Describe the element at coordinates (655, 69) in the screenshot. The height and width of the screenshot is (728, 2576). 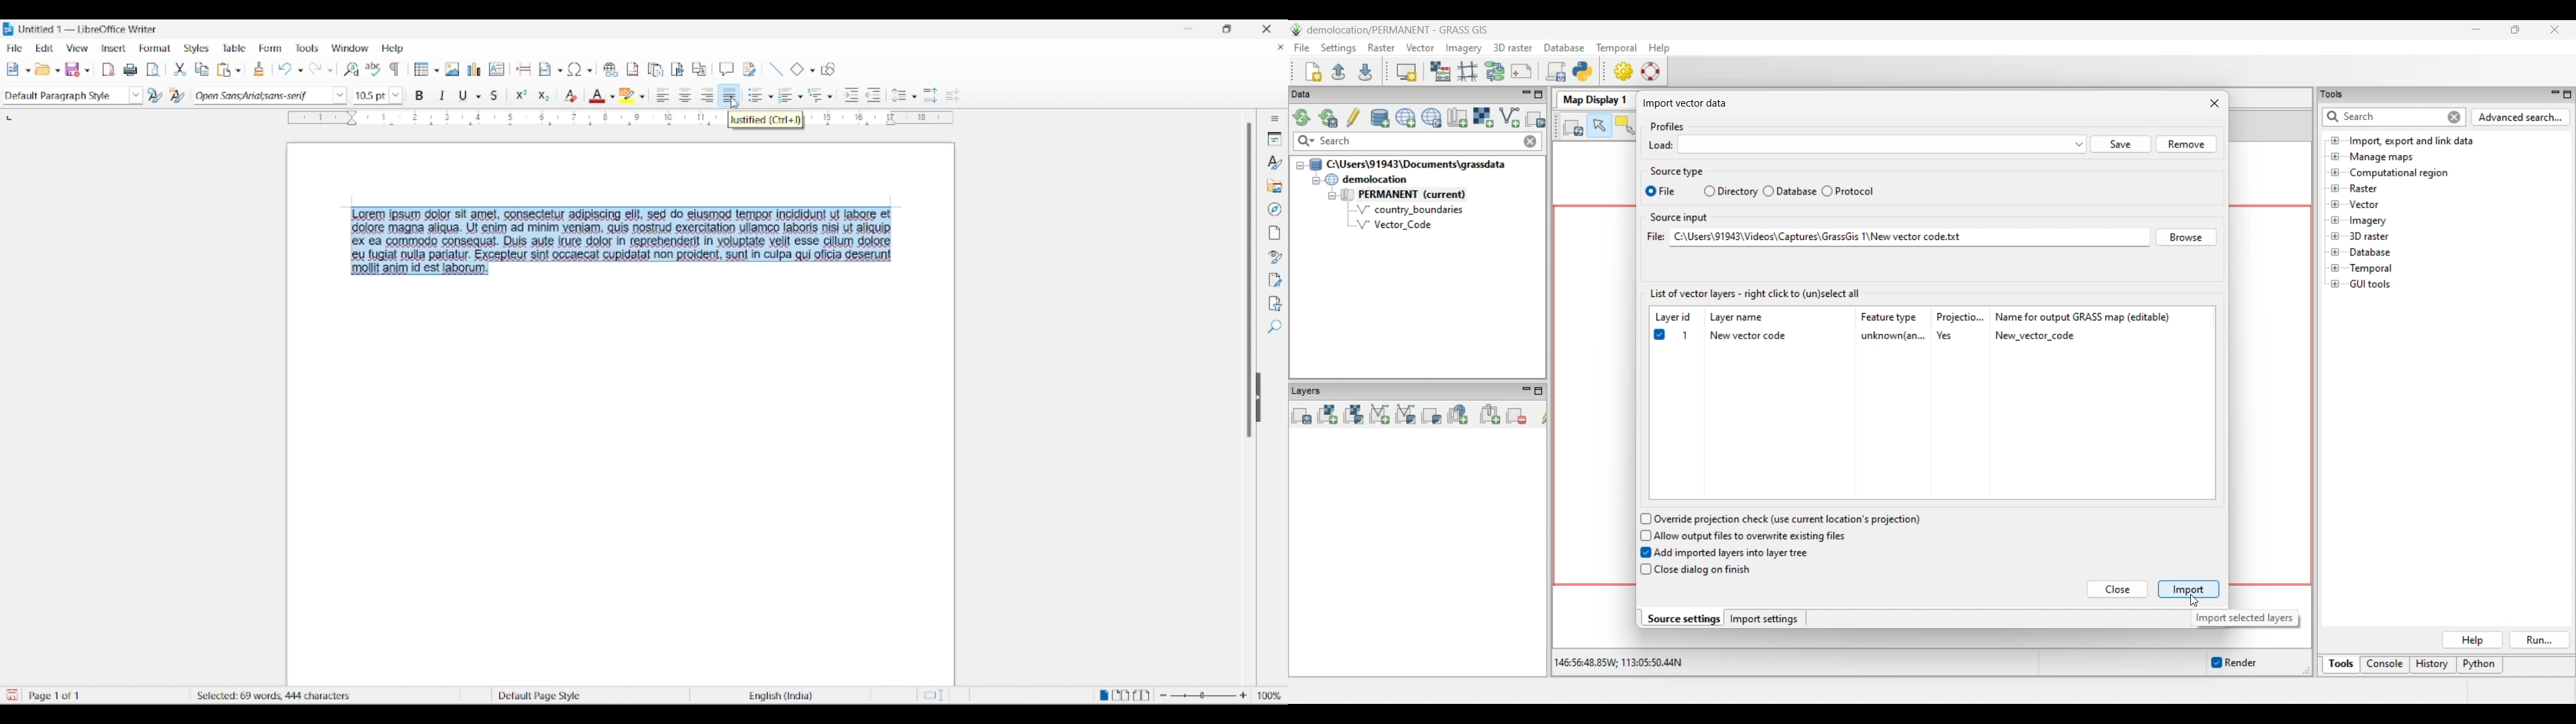
I see `Insert endnote` at that location.